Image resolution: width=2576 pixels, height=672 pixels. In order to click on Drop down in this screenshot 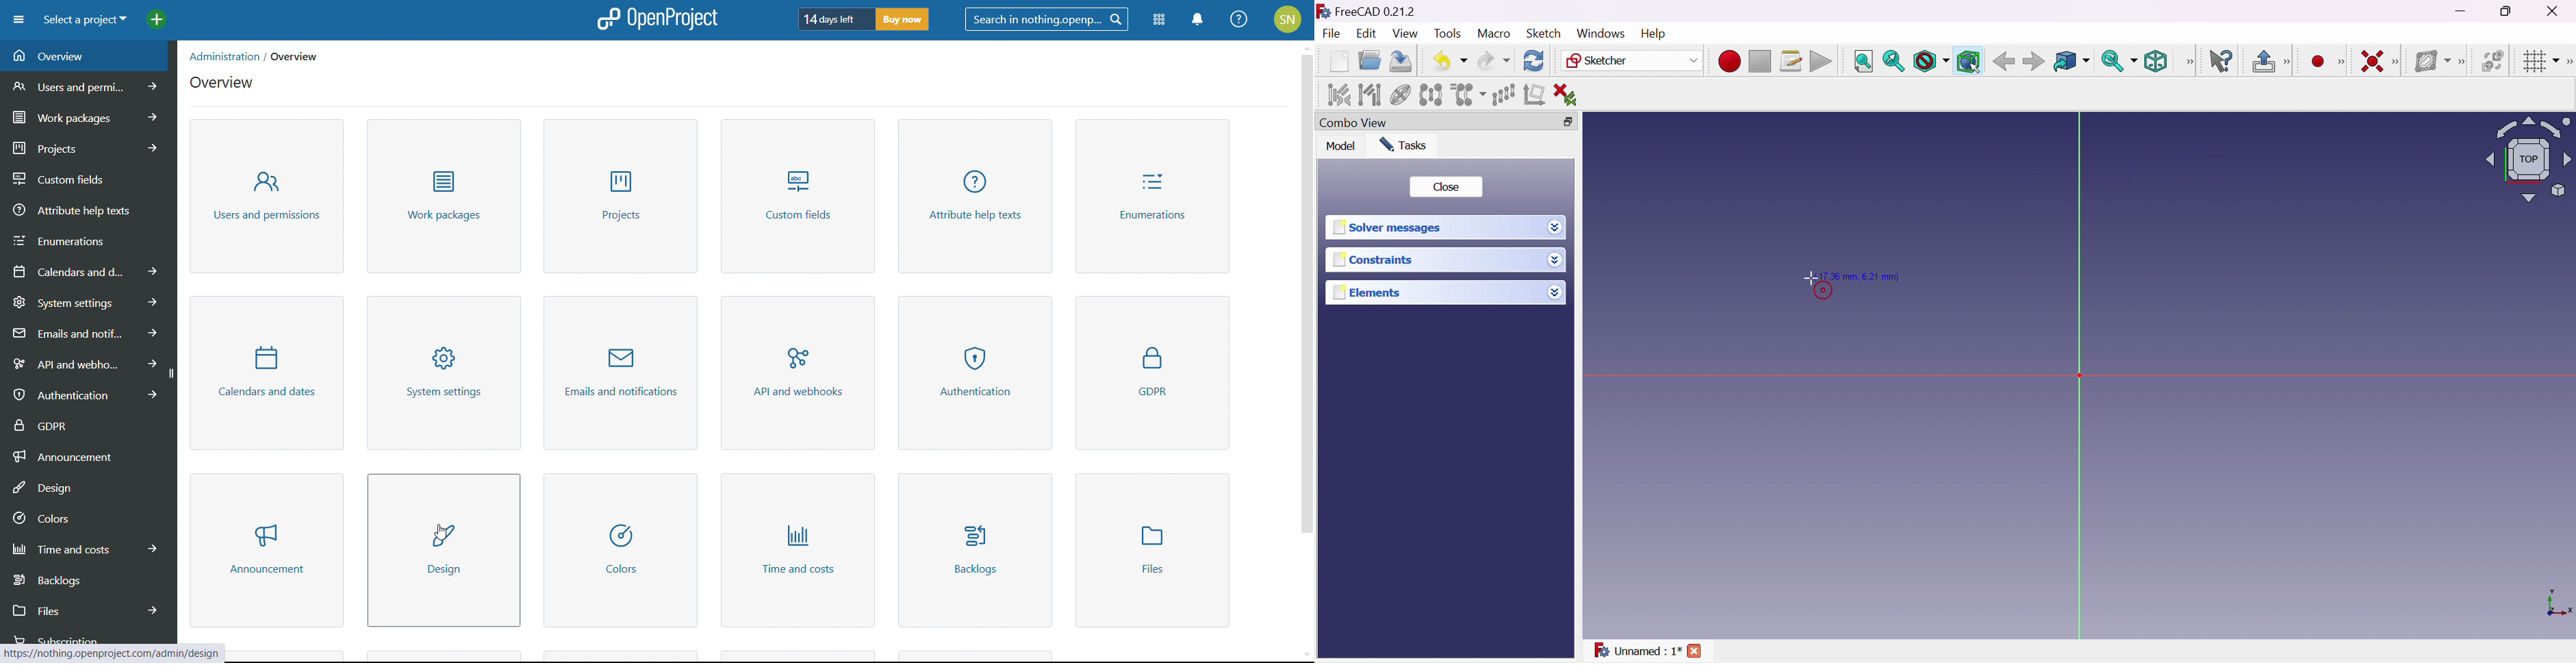, I will do `click(1555, 229)`.